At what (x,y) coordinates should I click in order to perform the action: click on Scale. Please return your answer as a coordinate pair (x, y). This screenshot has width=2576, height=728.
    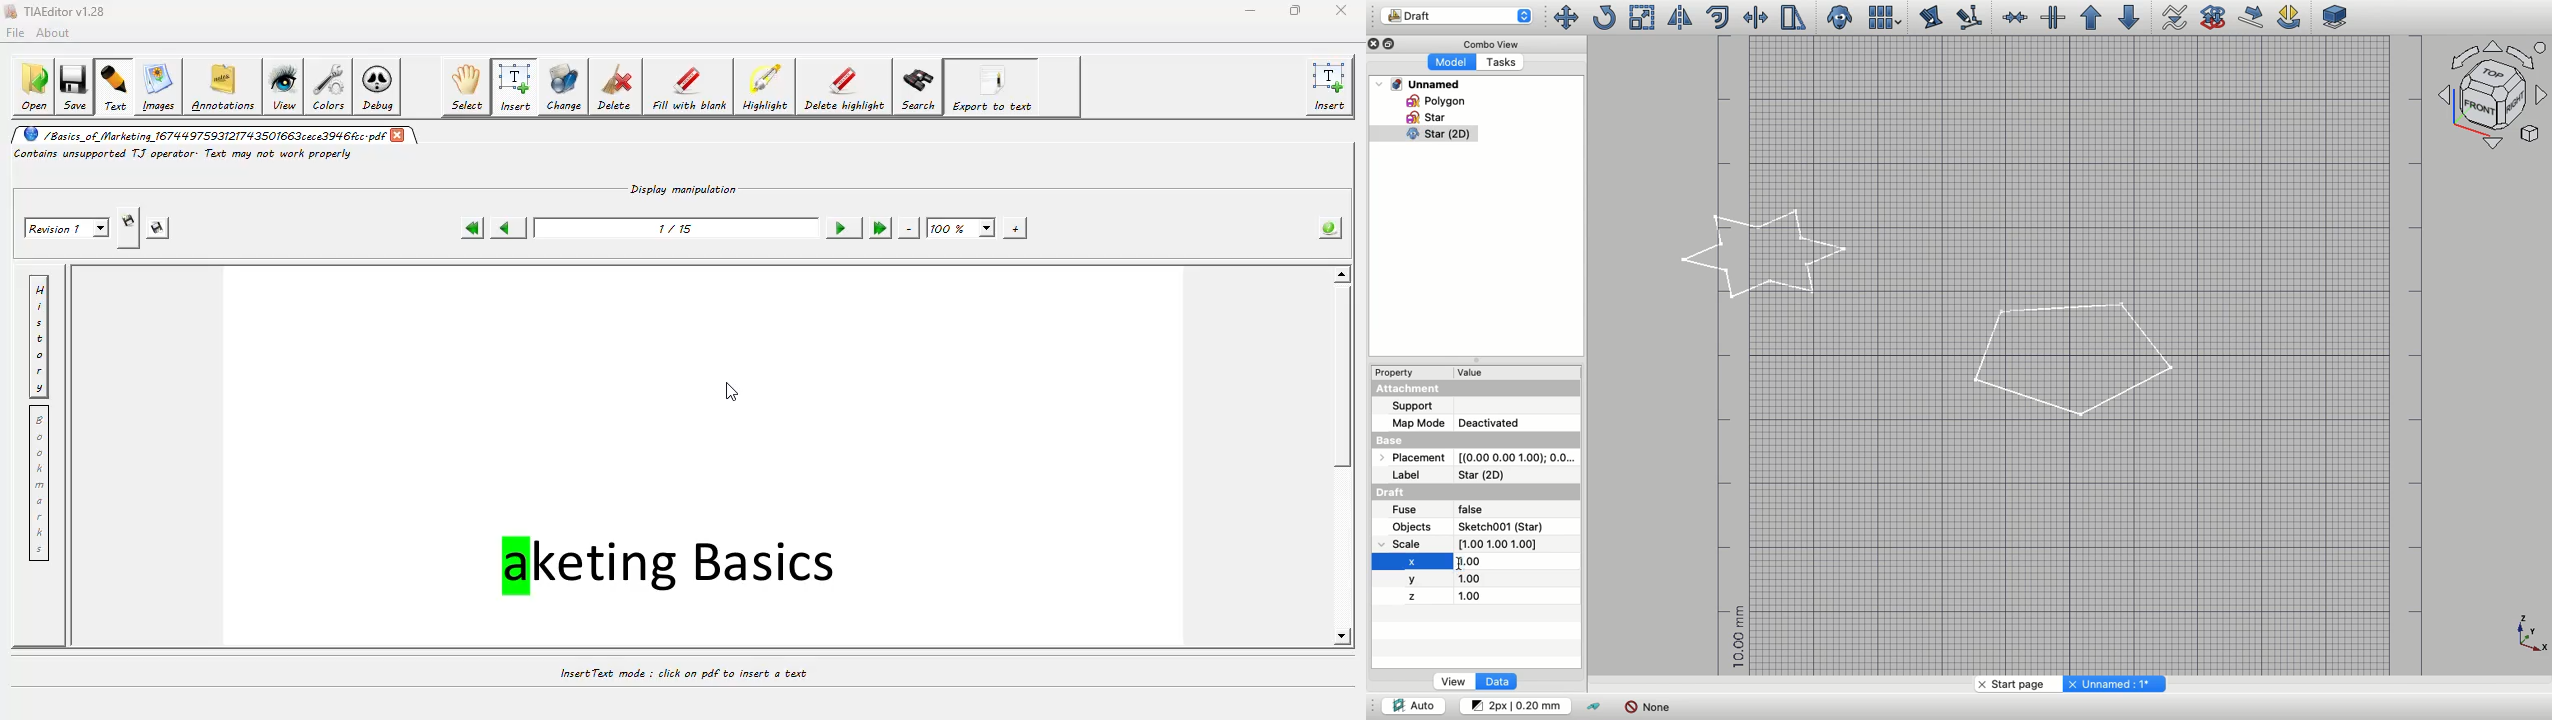
    Looking at the image, I should click on (1643, 17).